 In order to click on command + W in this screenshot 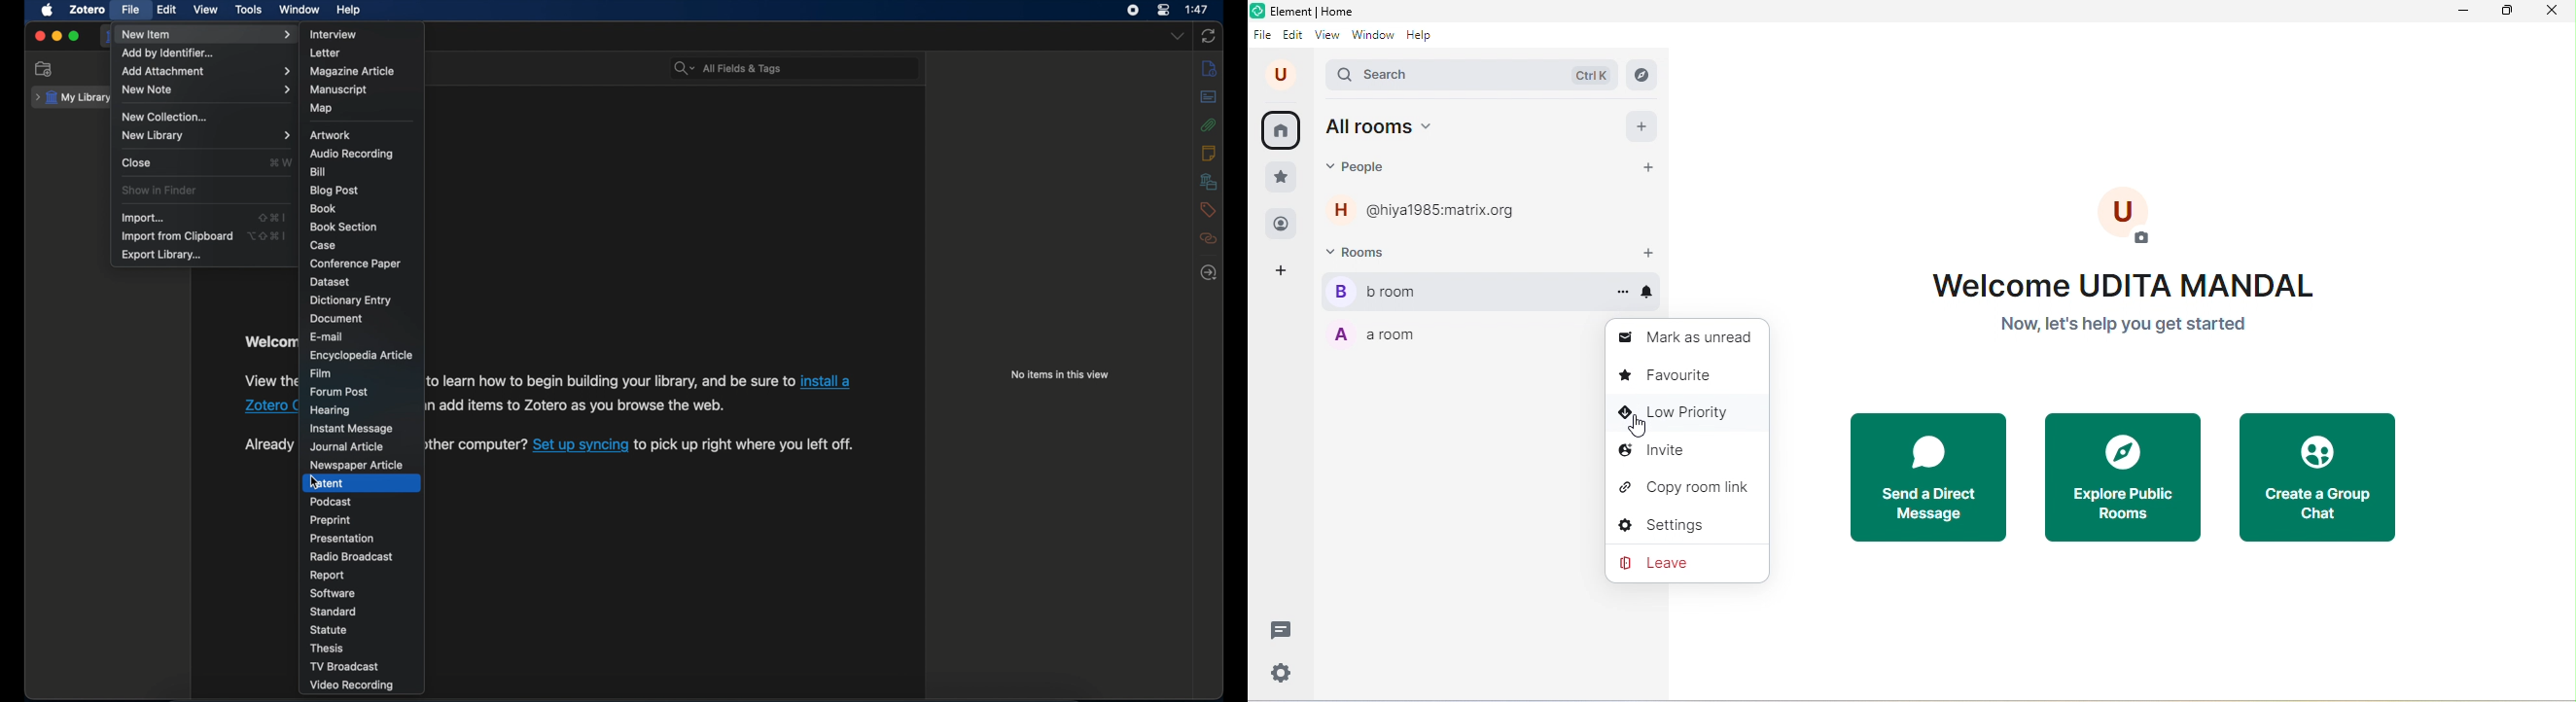, I will do `click(281, 162)`.